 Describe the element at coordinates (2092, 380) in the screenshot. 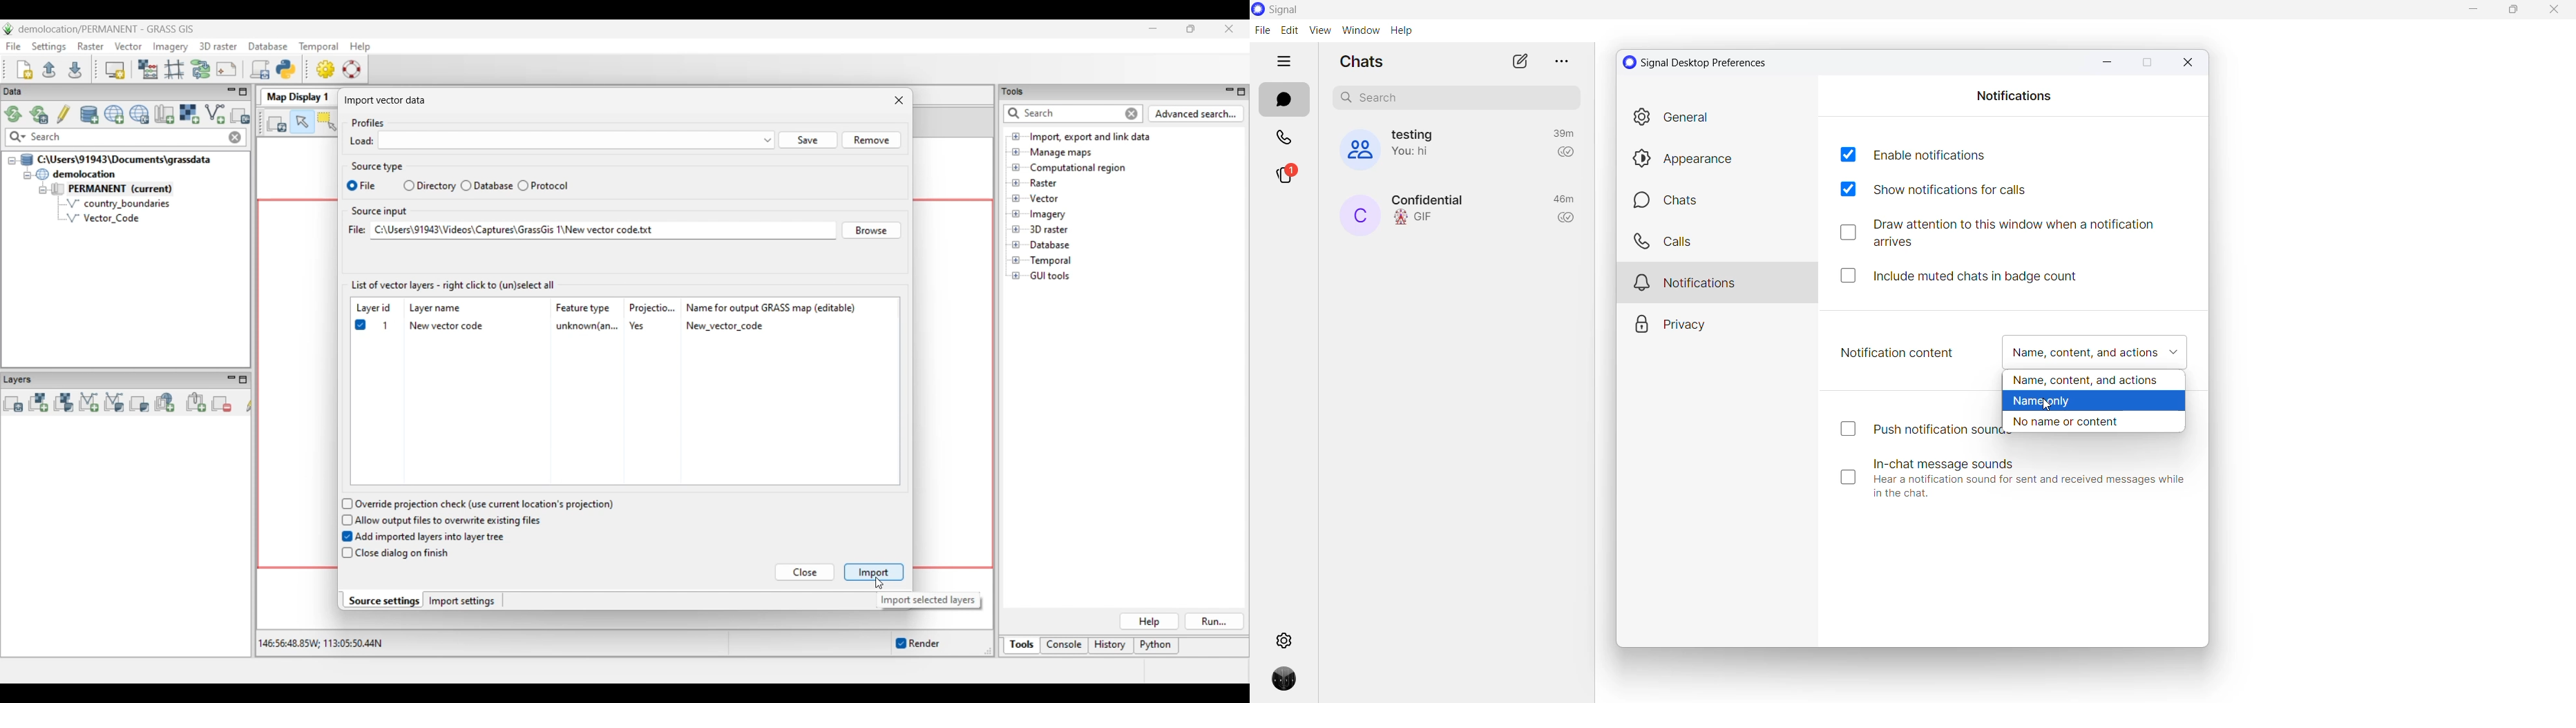

I see `name, content, and actions` at that location.